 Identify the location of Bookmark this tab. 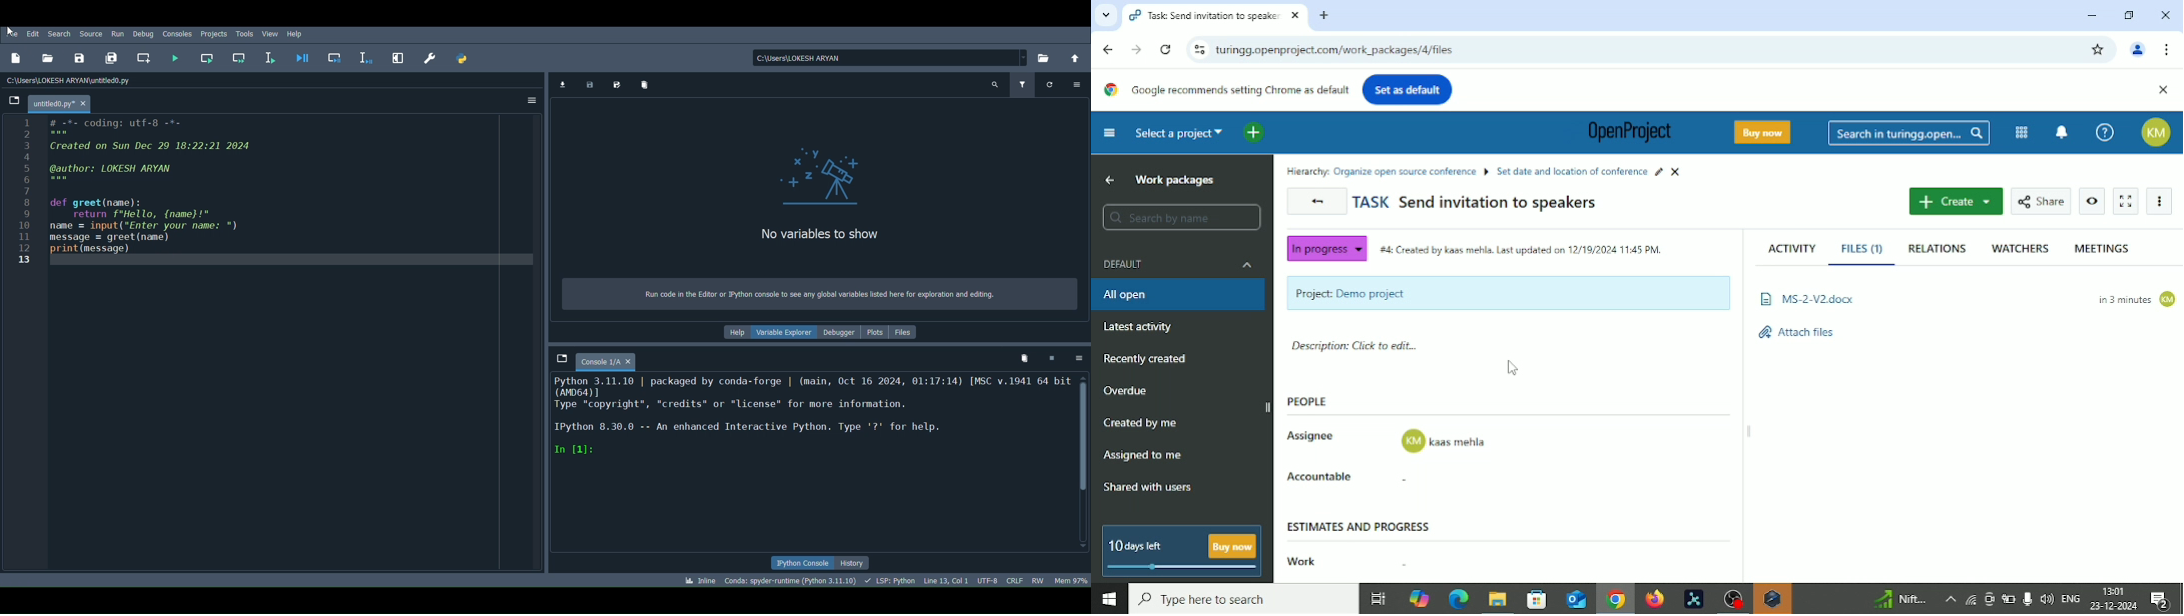
(2098, 50).